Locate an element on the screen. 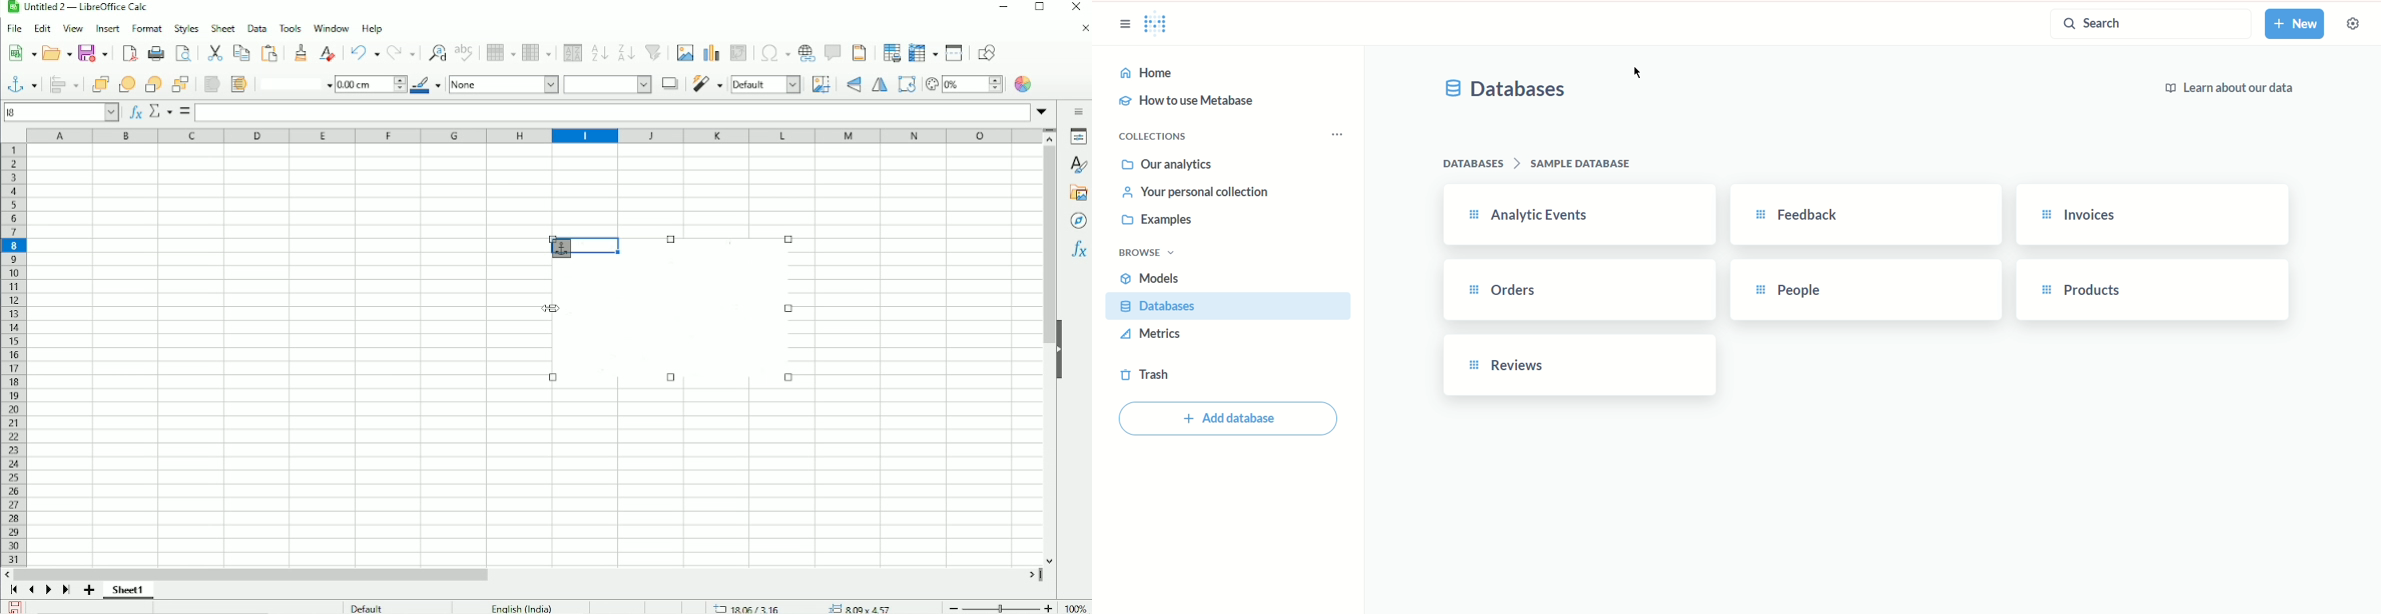 Image resolution: width=2408 pixels, height=616 pixels. Column is located at coordinates (538, 52).